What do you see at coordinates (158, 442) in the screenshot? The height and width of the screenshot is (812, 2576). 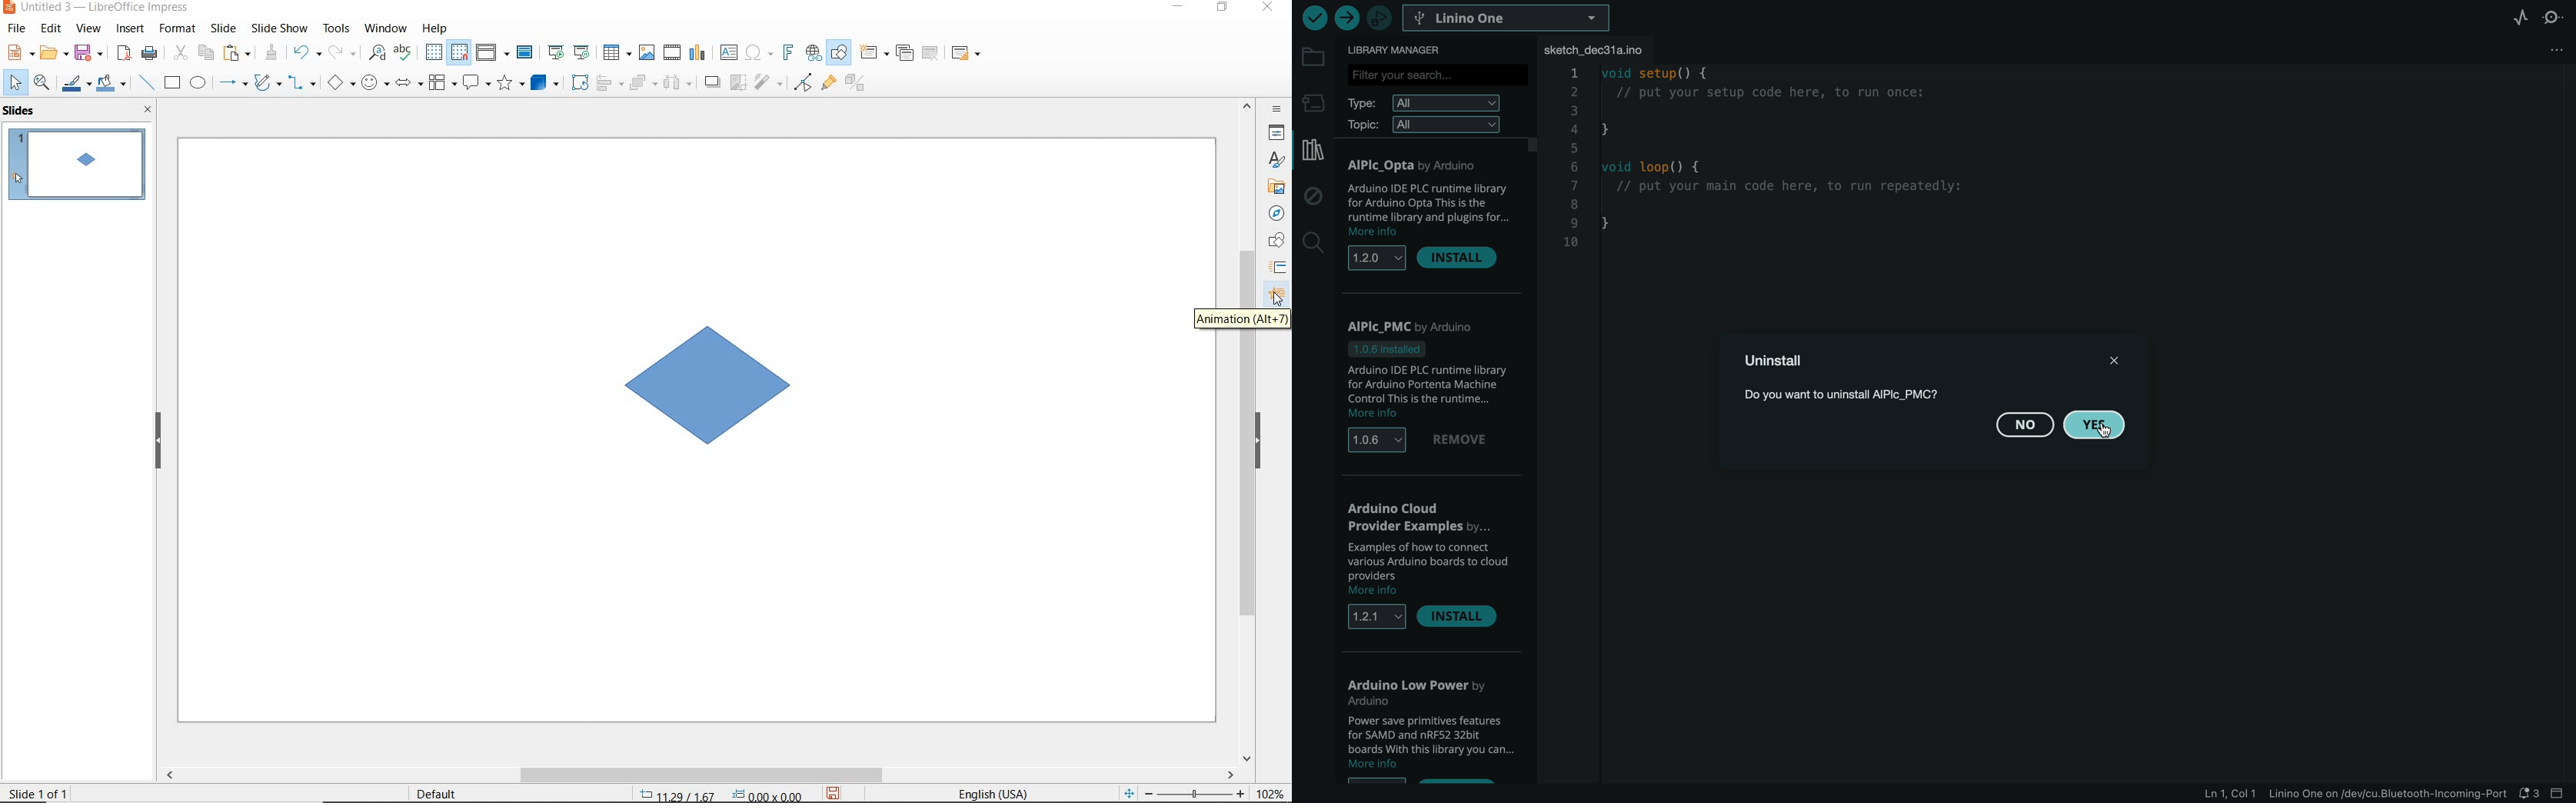 I see `hide` at bounding box center [158, 442].